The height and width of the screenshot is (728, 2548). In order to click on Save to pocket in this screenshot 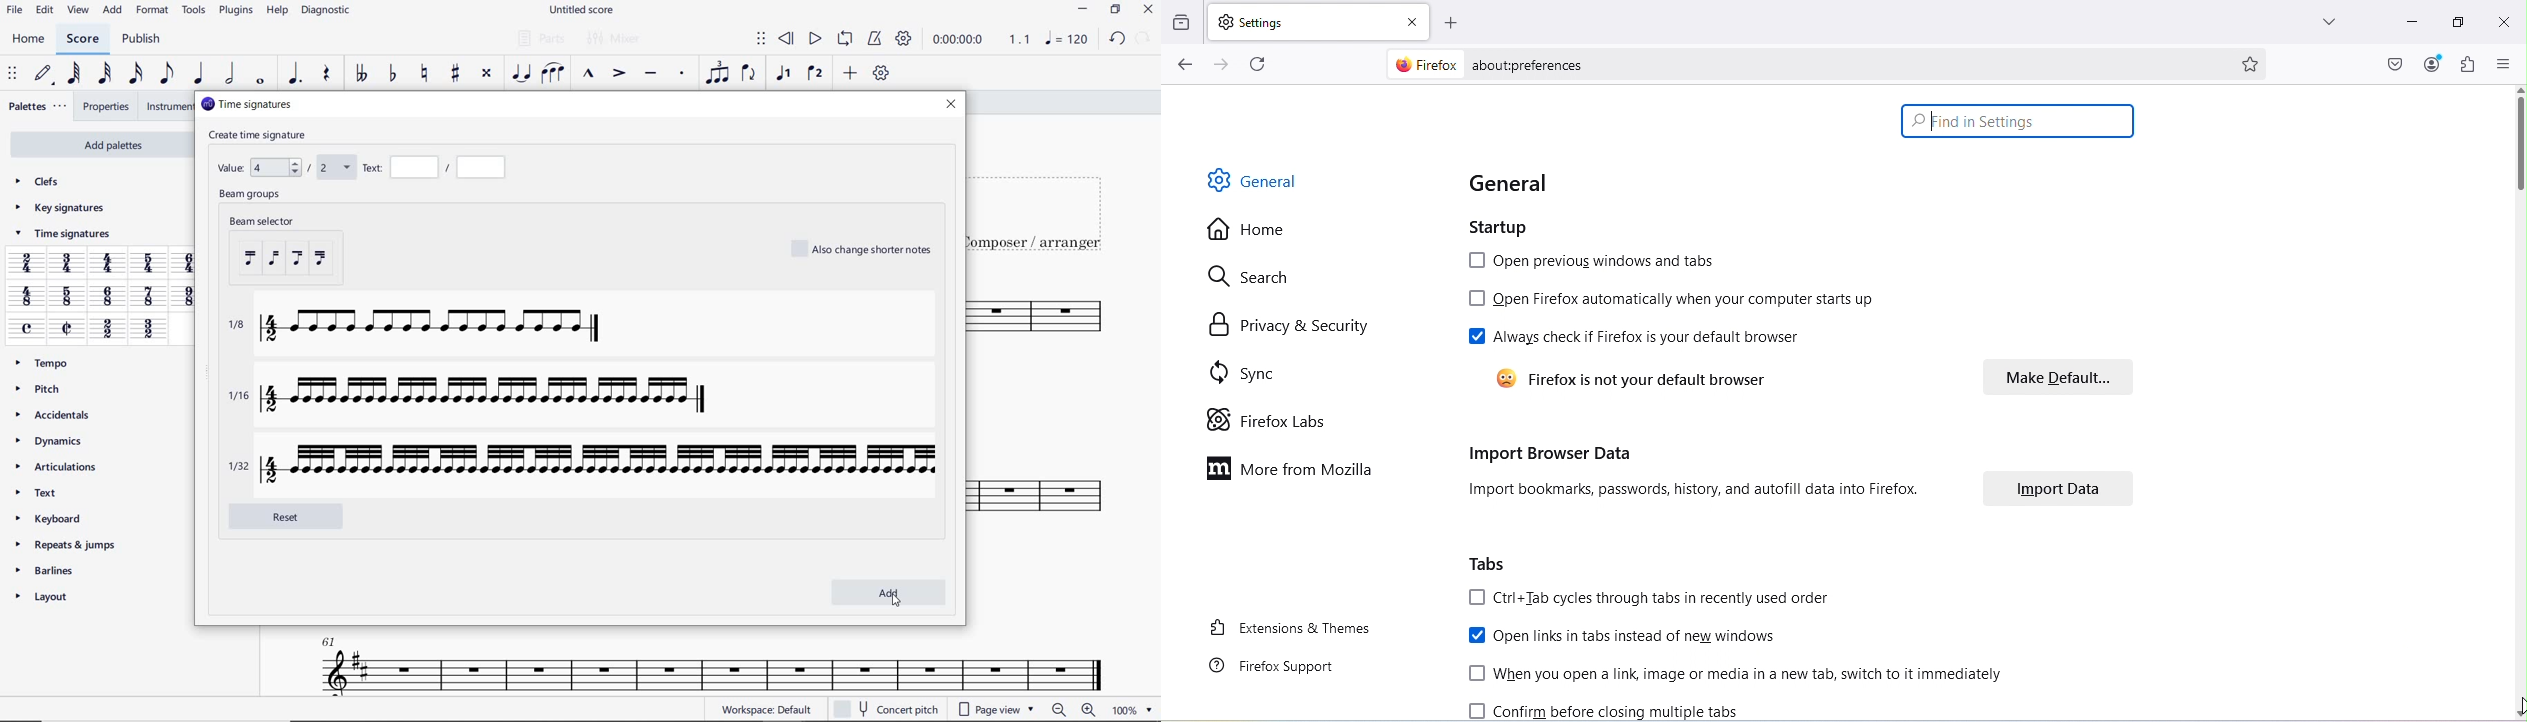, I will do `click(2396, 65)`.